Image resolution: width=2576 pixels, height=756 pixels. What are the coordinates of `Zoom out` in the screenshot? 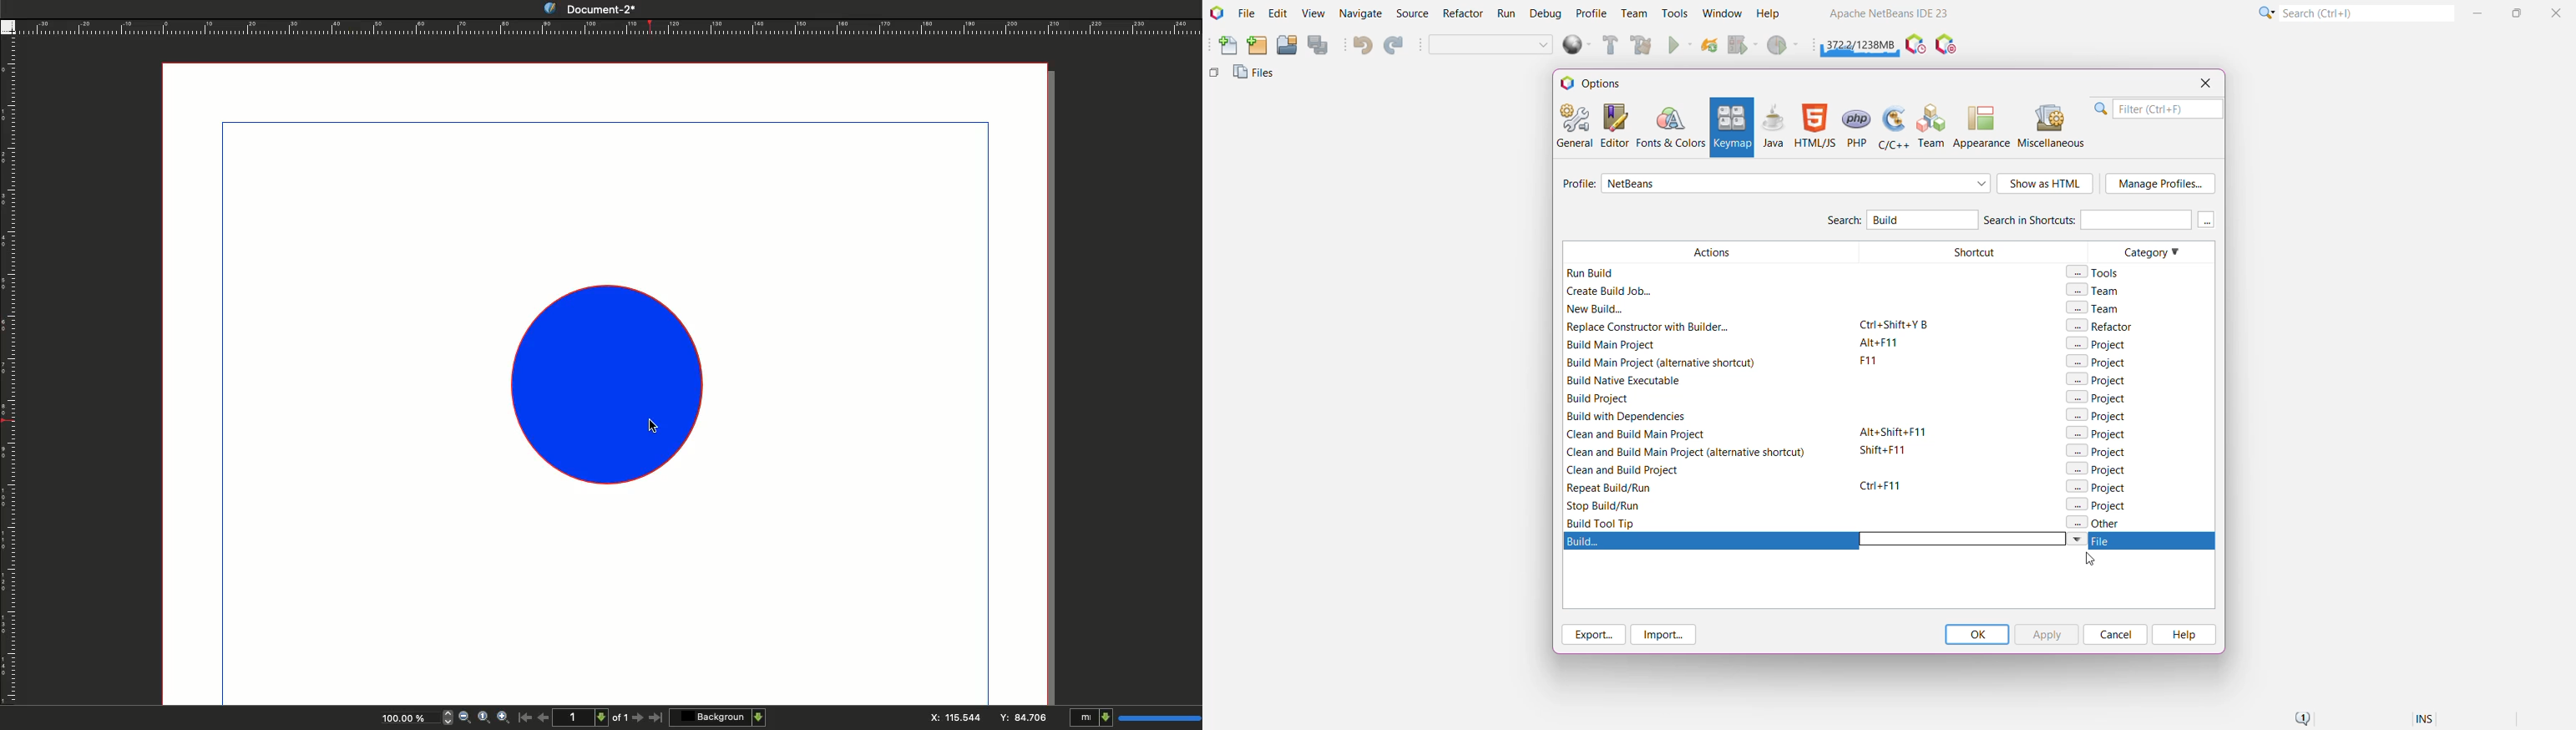 It's located at (464, 718).